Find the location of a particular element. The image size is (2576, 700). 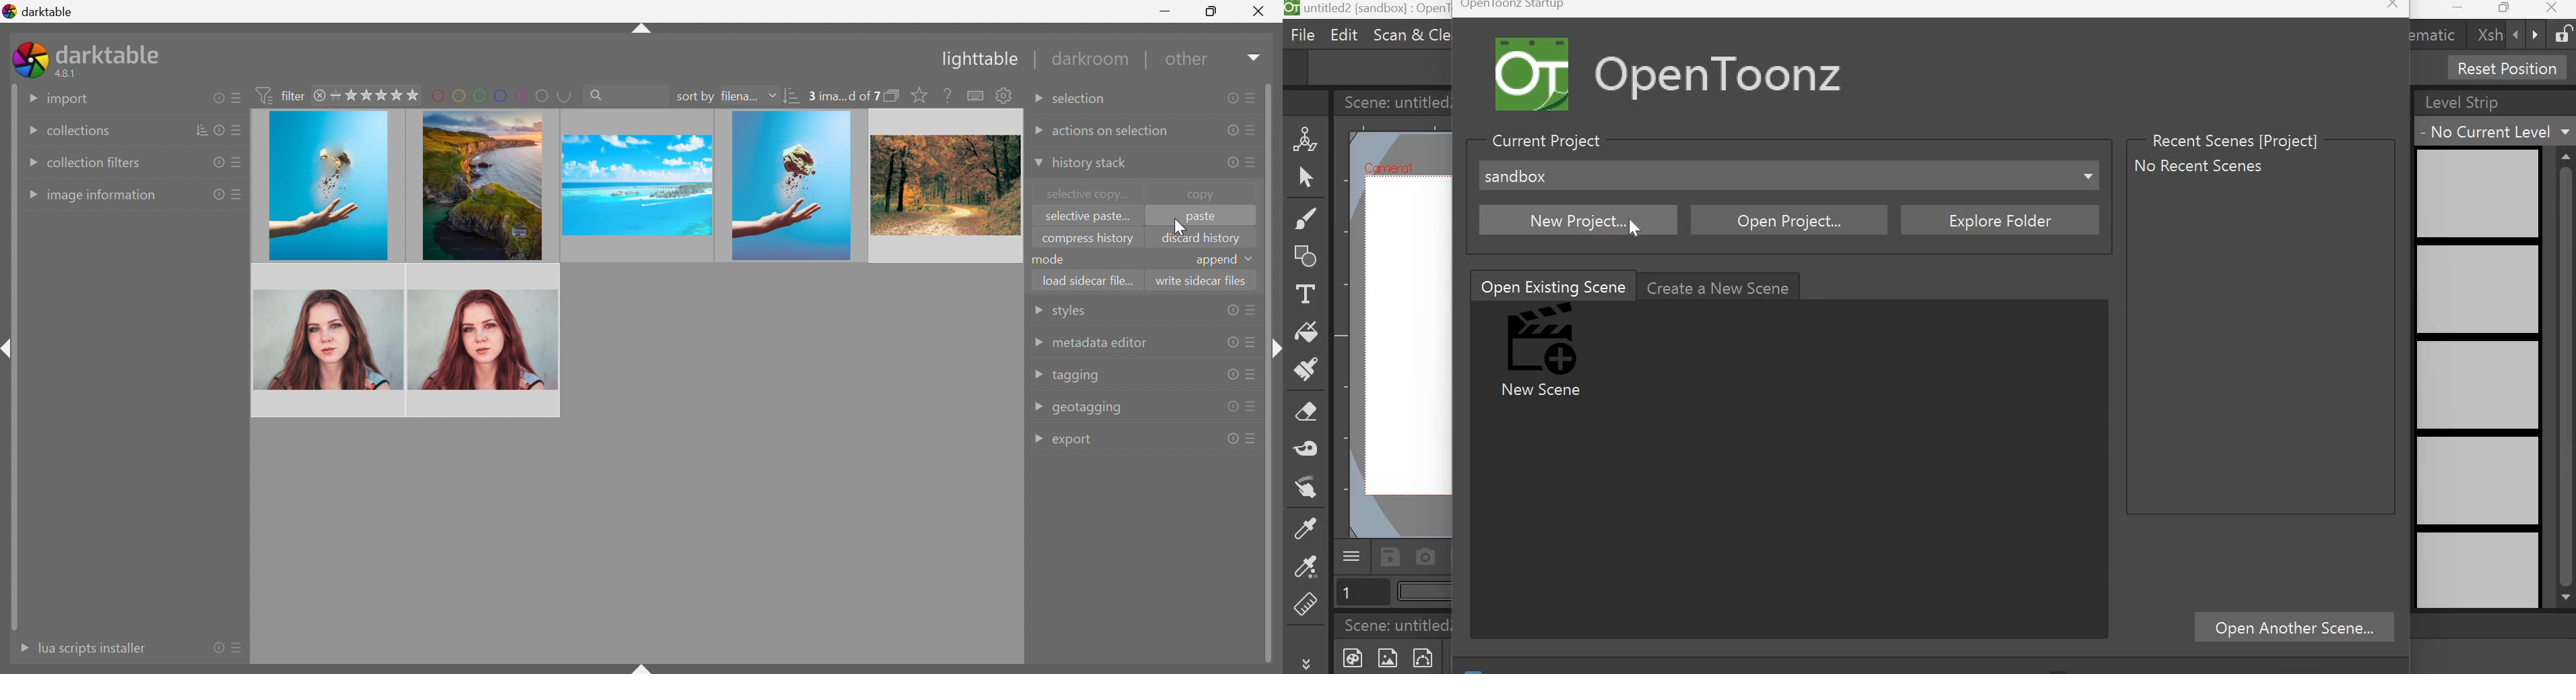

File is located at coordinates (1305, 36).